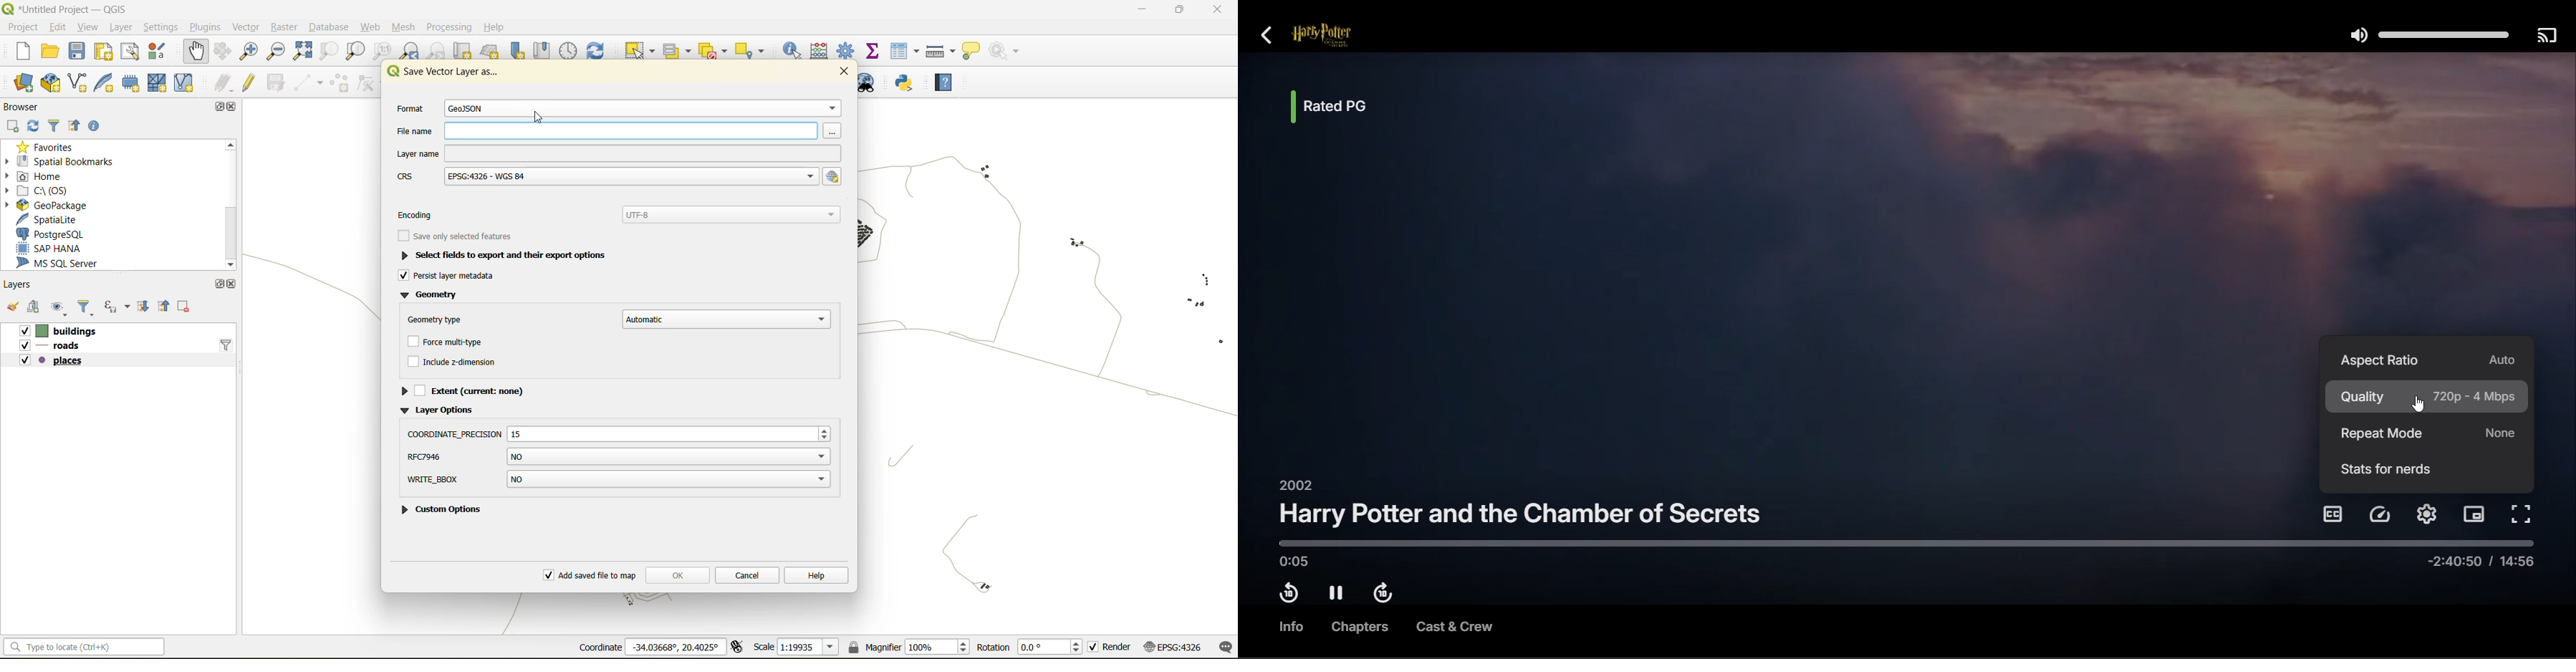  I want to click on minimize, so click(1144, 12).